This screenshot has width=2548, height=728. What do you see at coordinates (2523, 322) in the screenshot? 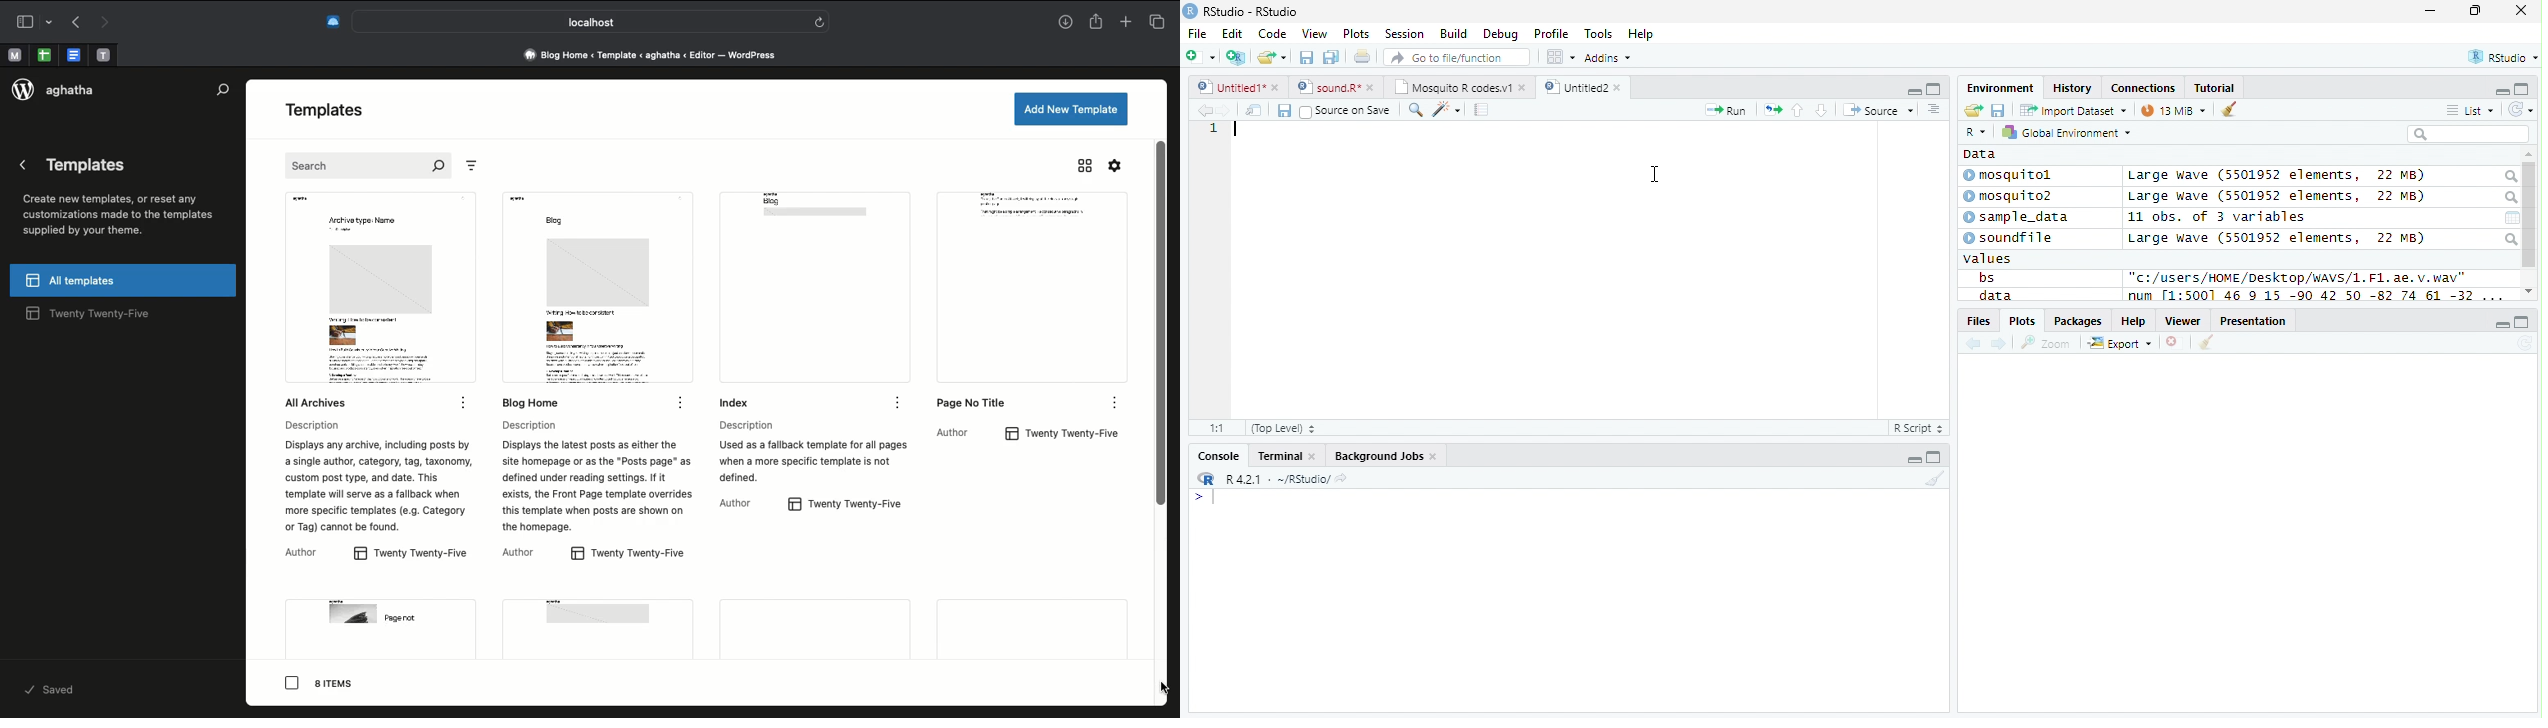
I see `full screen` at bounding box center [2523, 322].